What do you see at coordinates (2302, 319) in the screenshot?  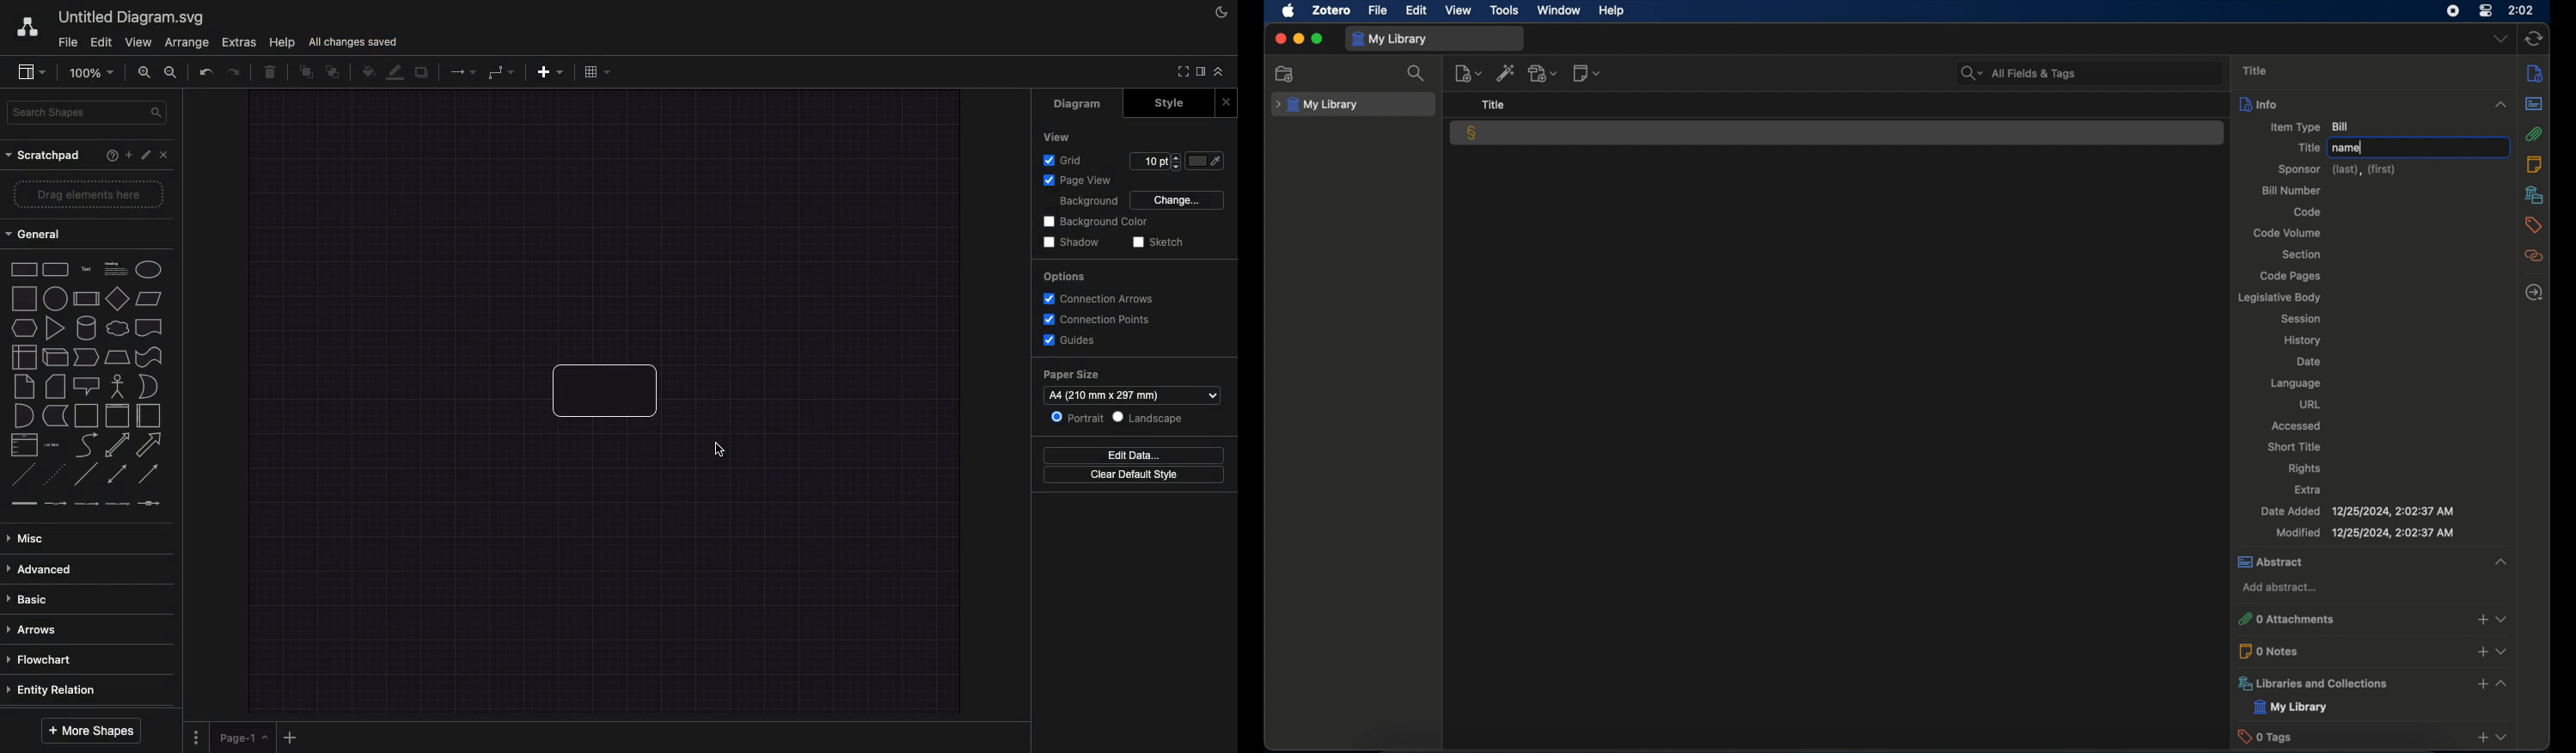 I see `session` at bounding box center [2302, 319].